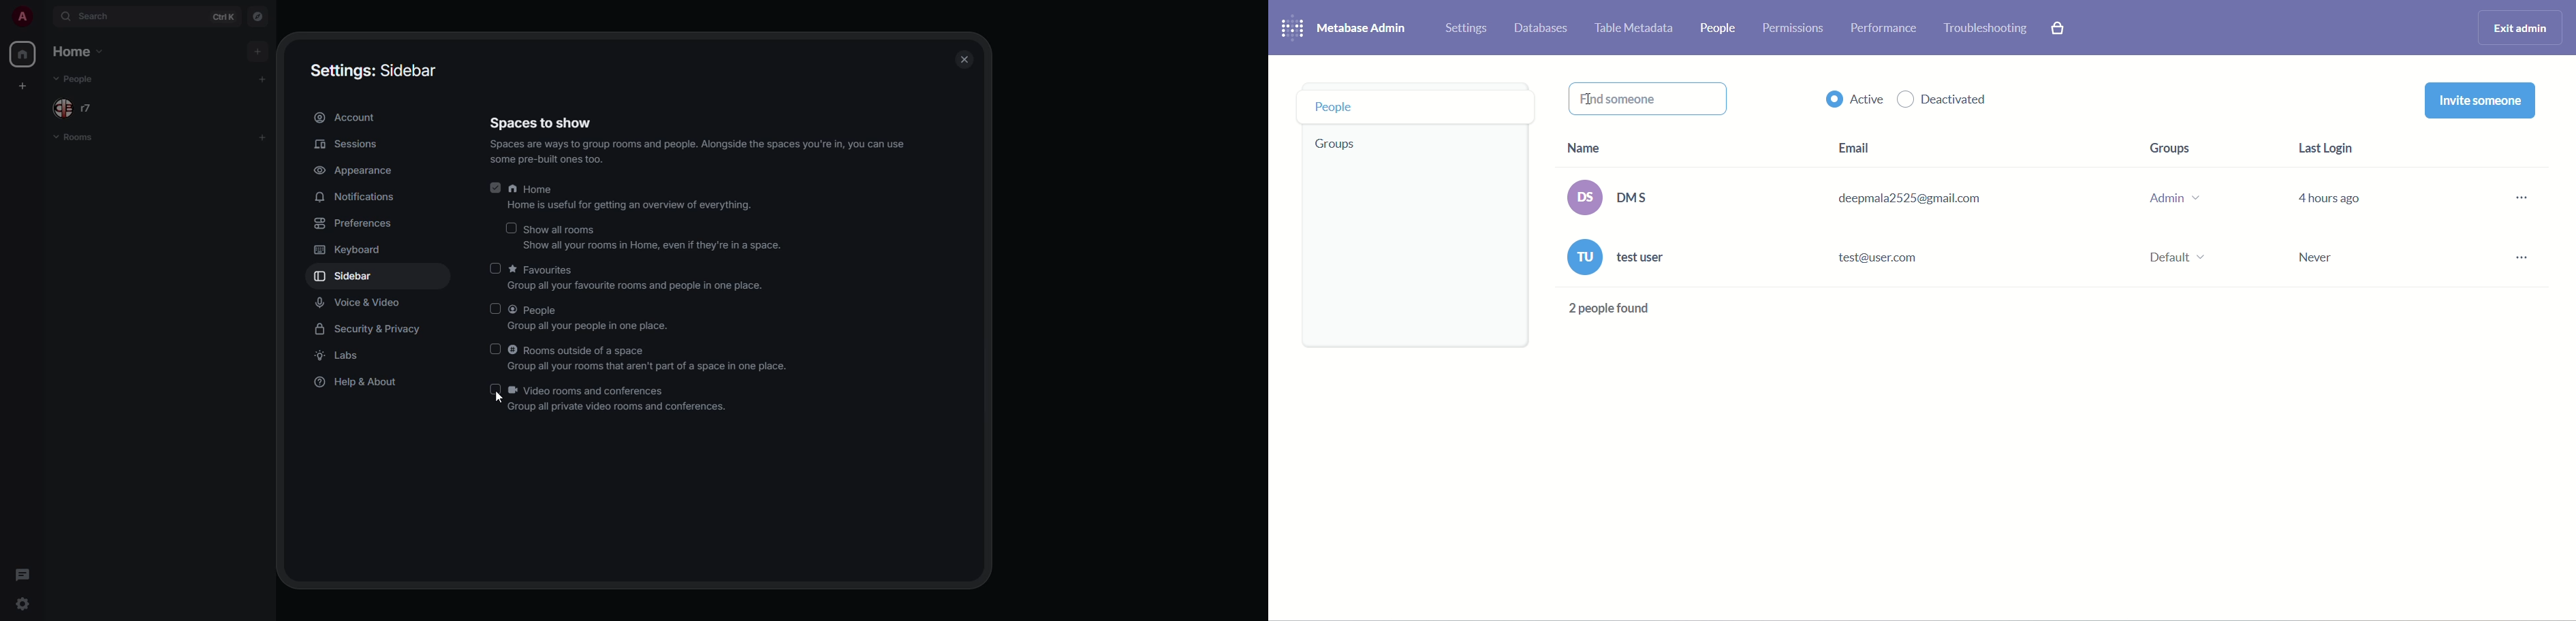 The height and width of the screenshot is (644, 2576). I want to click on profile, so click(22, 17).